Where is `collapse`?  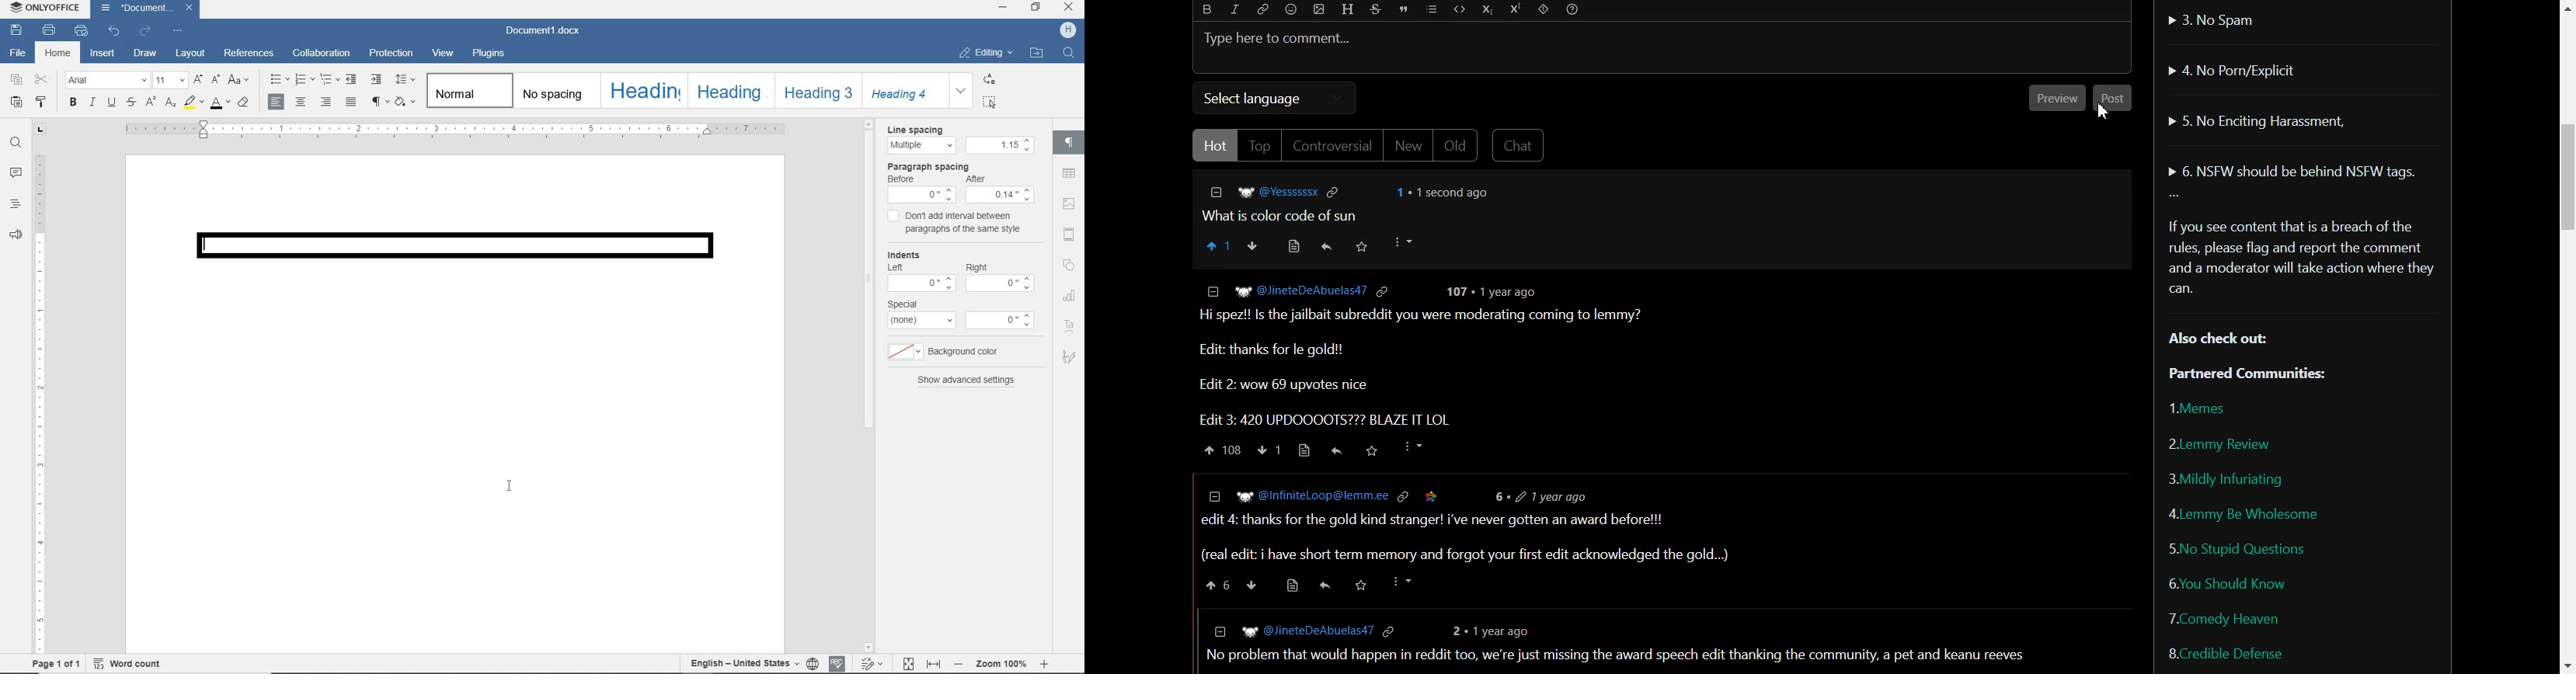 collapse is located at coordinates (1213, 290).